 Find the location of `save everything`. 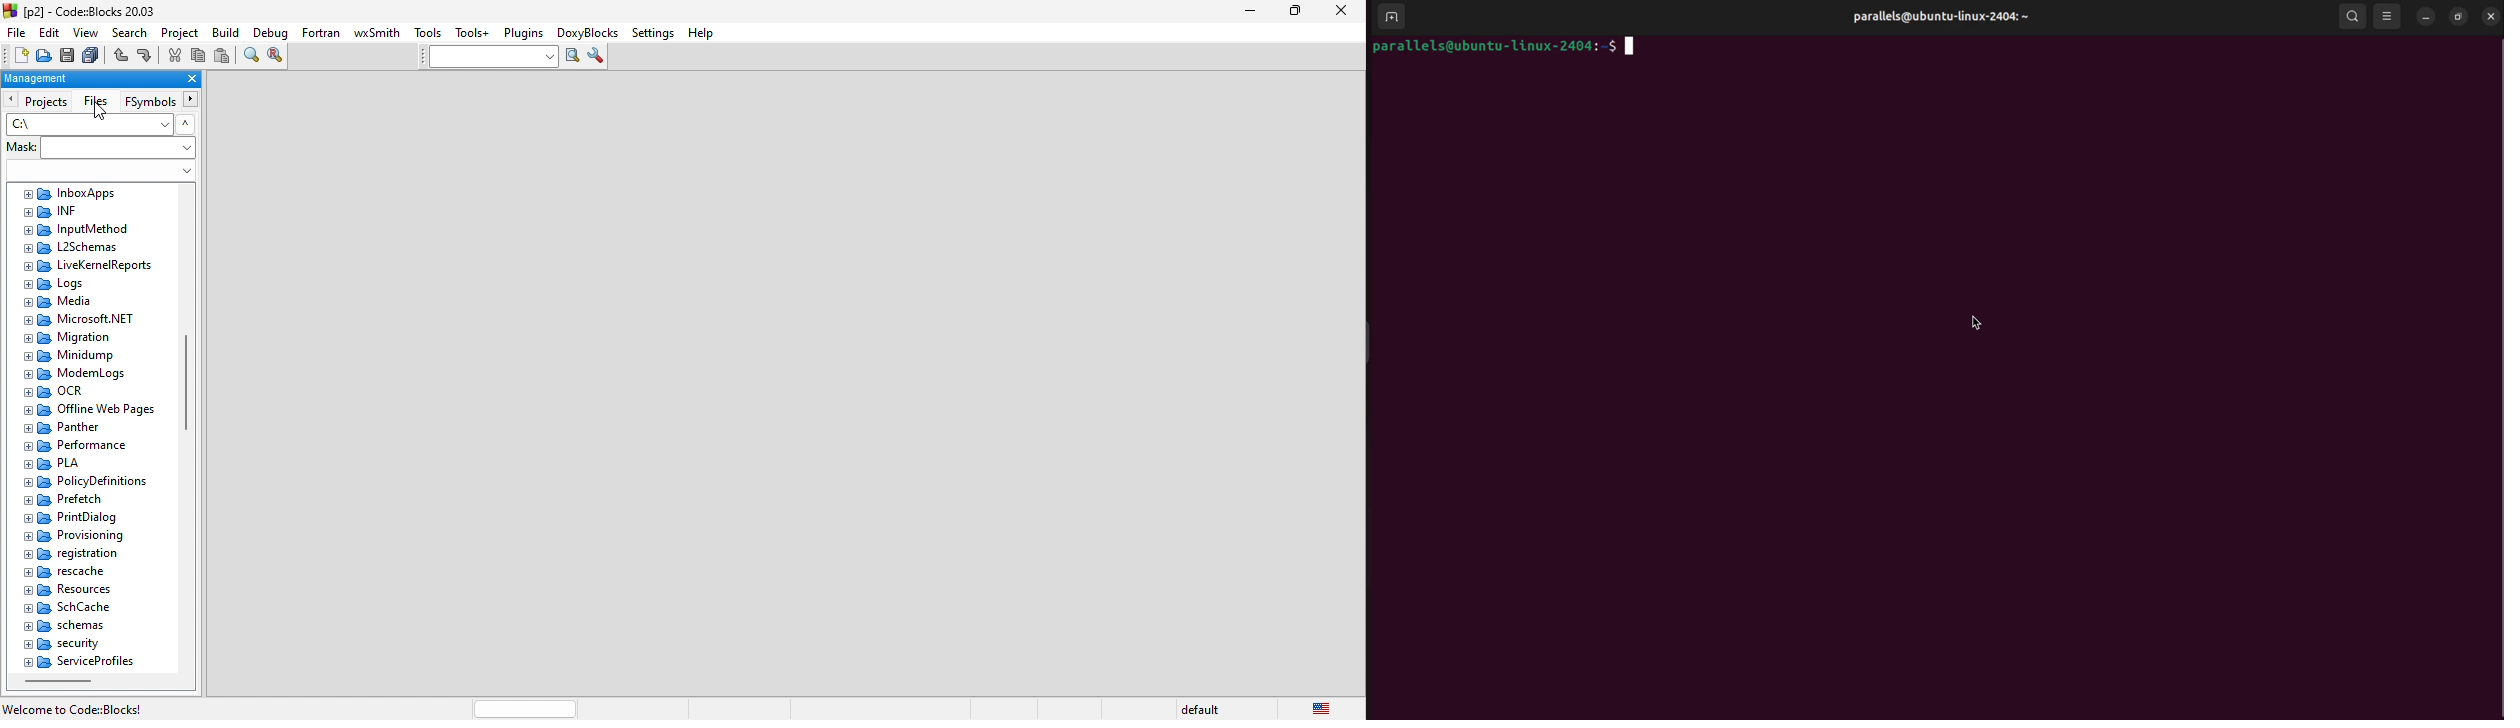

save everything is located at coordinates (94, 56).